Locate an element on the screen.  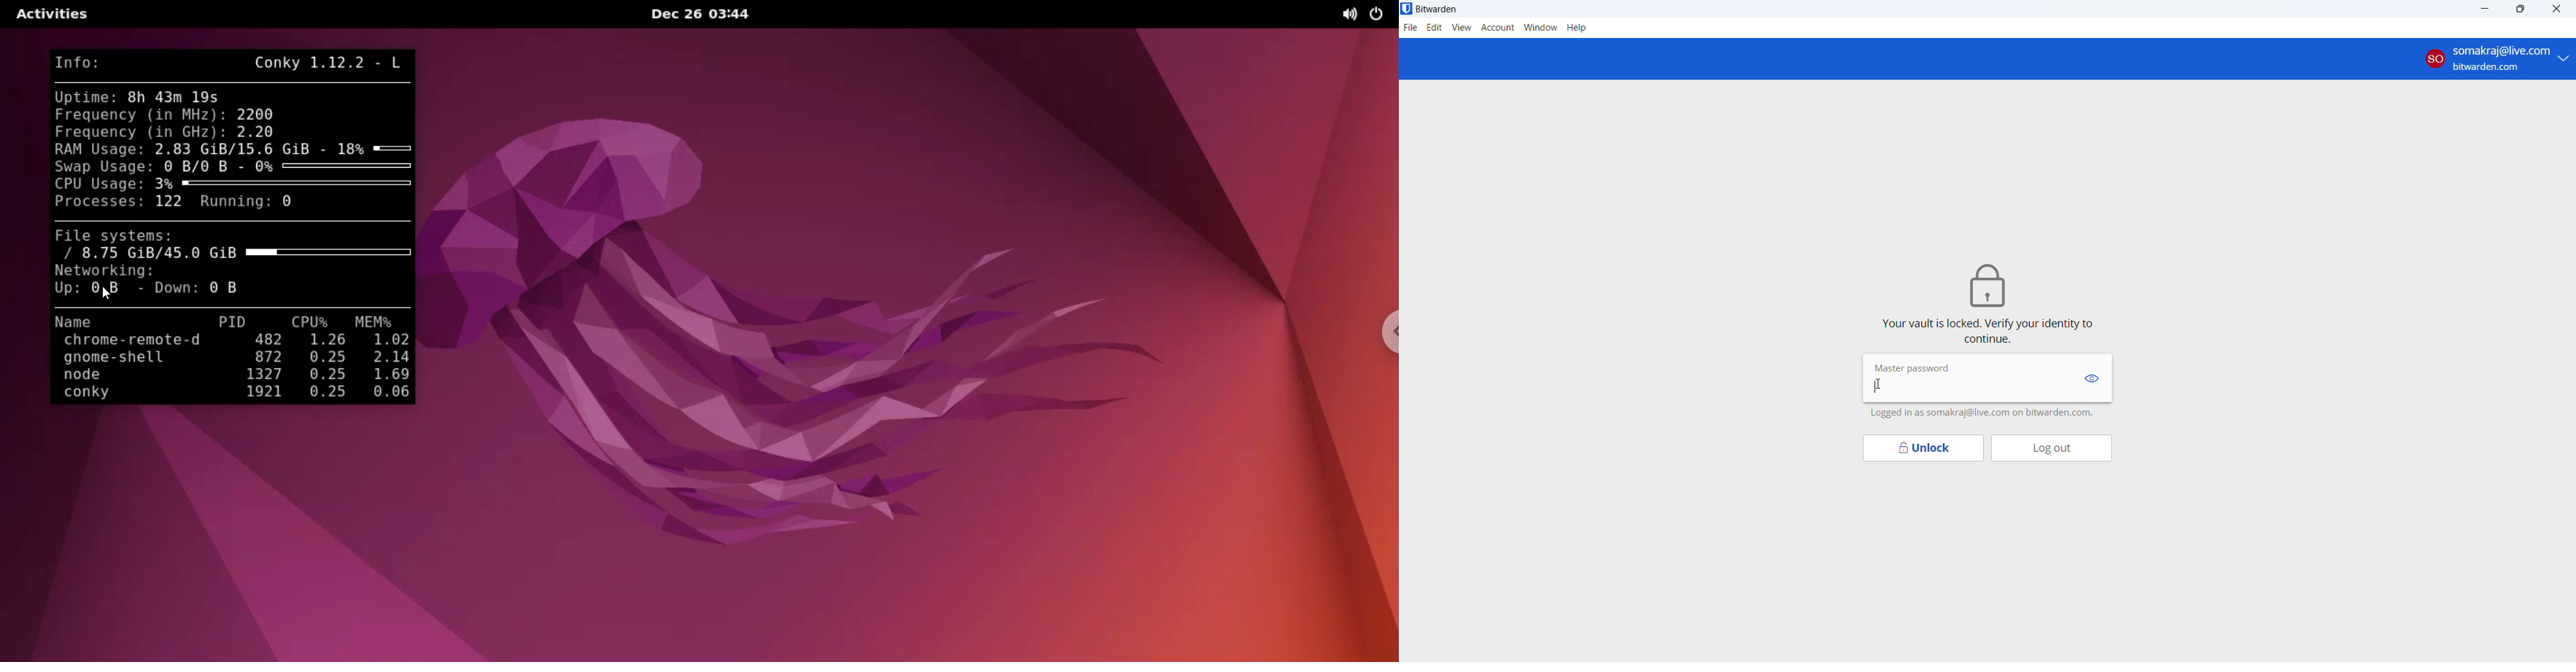
account is located at coordinates (2498, 58).